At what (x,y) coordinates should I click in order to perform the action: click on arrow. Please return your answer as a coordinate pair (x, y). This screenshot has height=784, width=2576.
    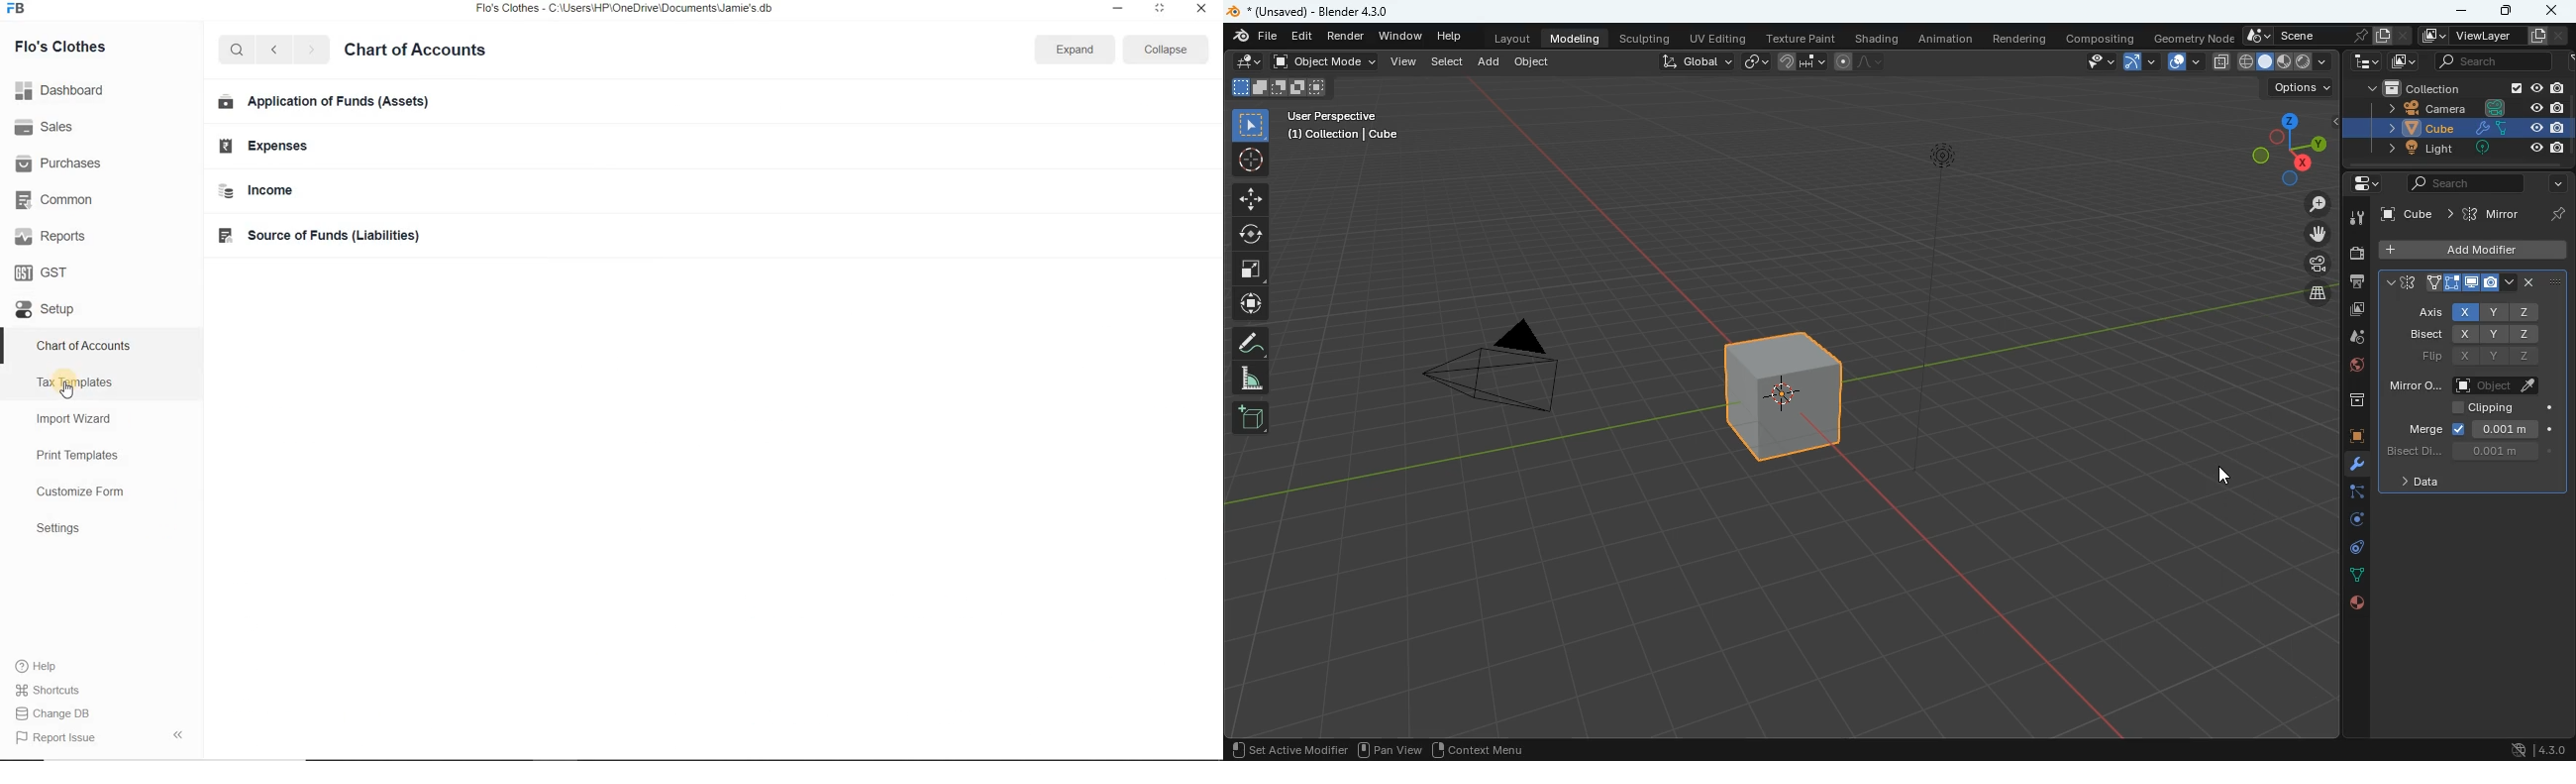
    Looking at the image, I should click on (2138, 62).